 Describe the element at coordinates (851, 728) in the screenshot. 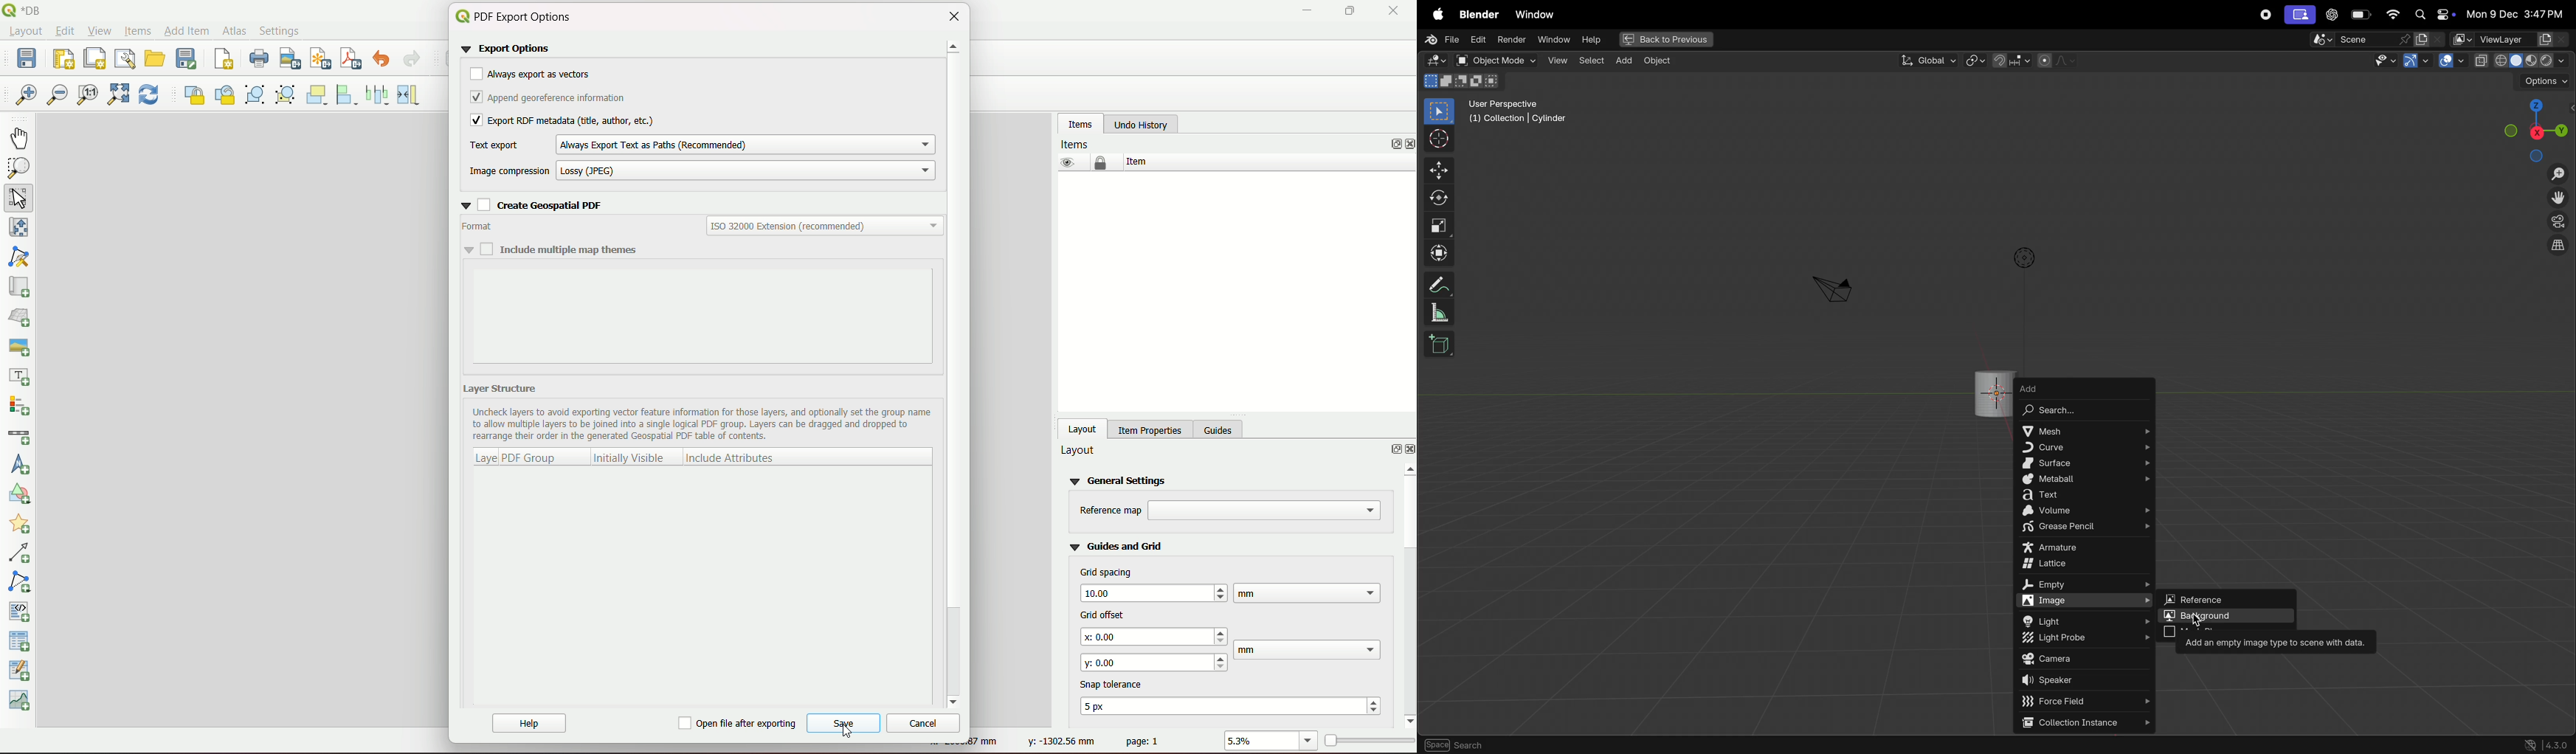

I see `Cursor` at that location.